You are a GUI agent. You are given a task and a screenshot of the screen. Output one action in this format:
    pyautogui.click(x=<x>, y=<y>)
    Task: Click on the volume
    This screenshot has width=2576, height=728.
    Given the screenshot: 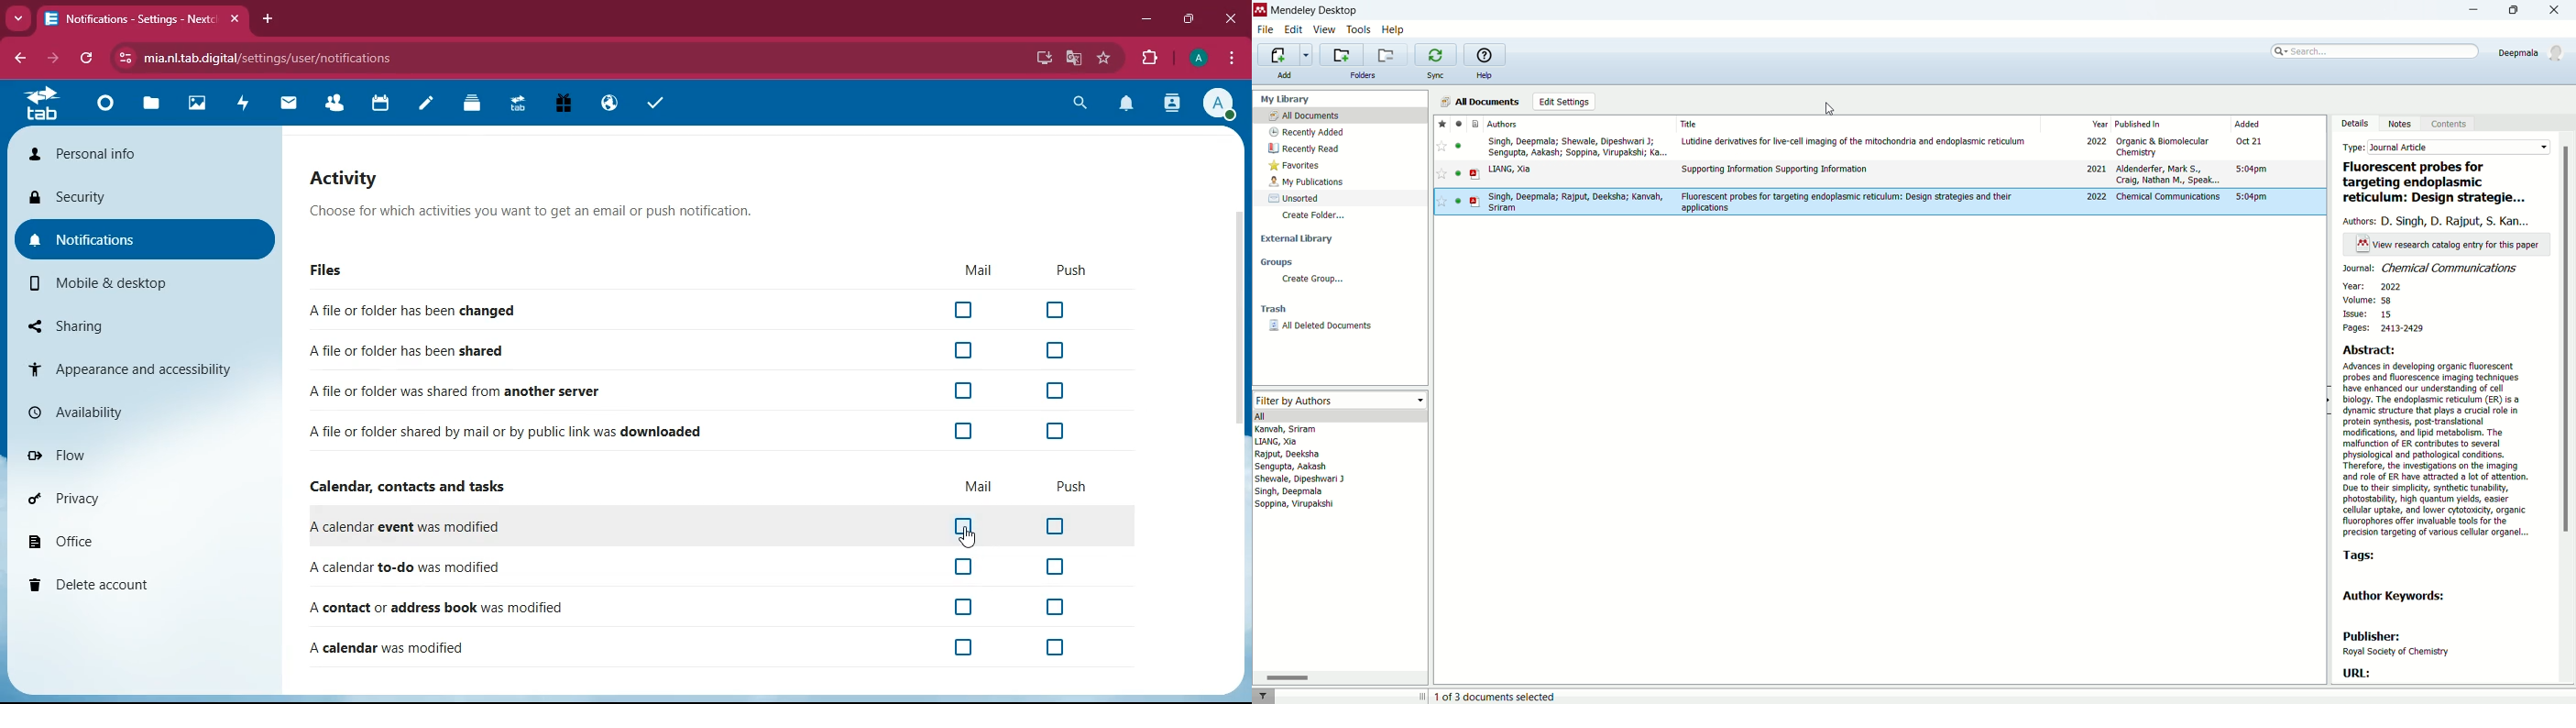 What is the action you would take?
    pyautogui.click(x=2379, y=300)
    